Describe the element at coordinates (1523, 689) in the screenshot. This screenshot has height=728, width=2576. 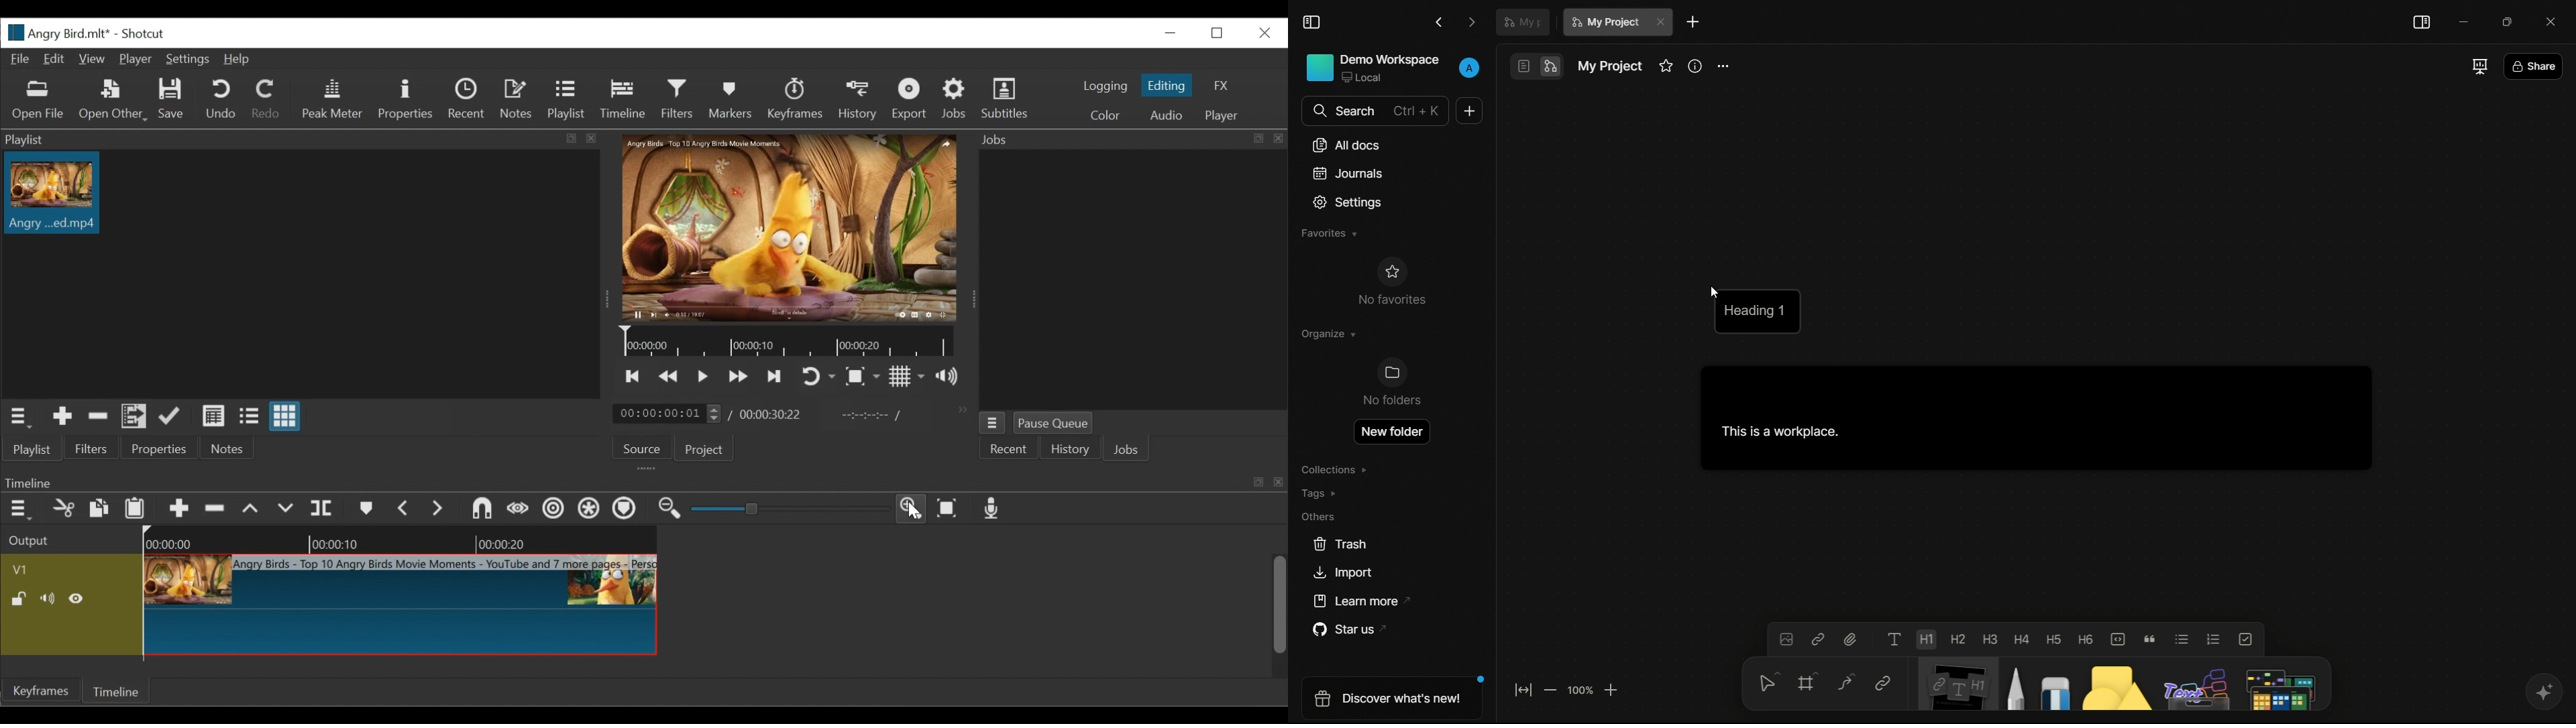
I see `fit to screen` at that location.